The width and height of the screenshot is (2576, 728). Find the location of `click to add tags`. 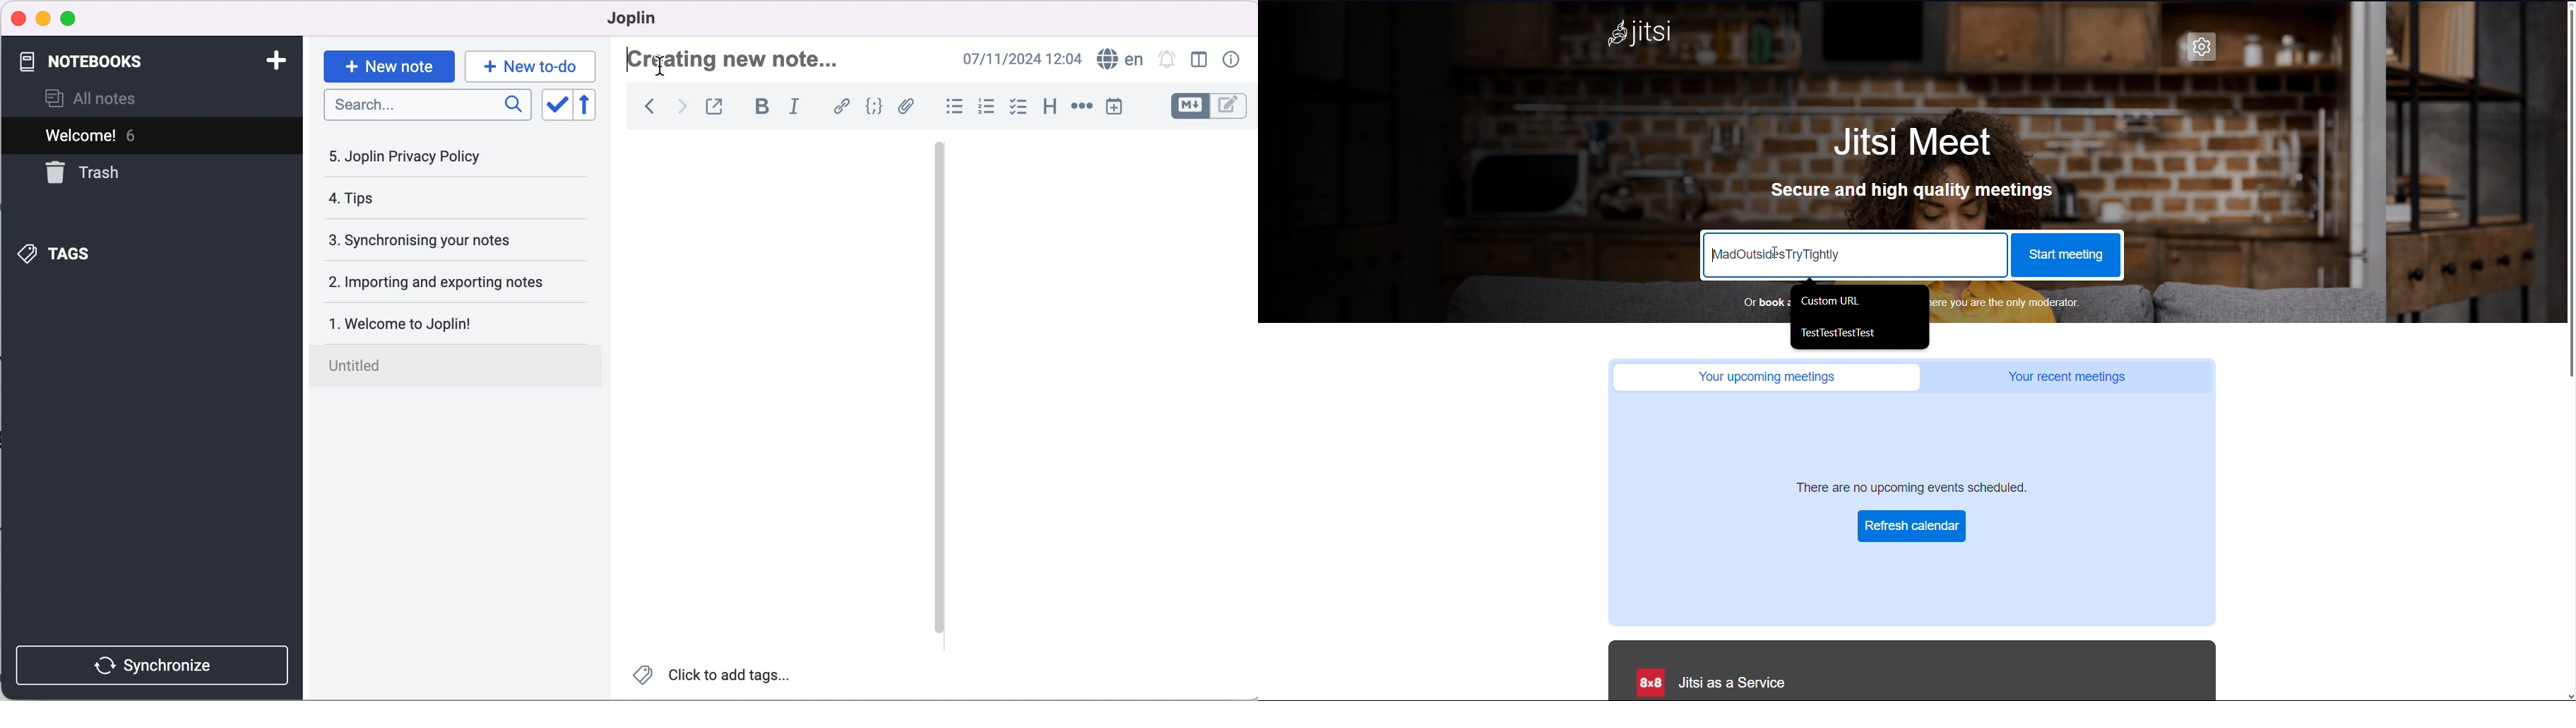

click to add tags is located at coordinates (715, 675).